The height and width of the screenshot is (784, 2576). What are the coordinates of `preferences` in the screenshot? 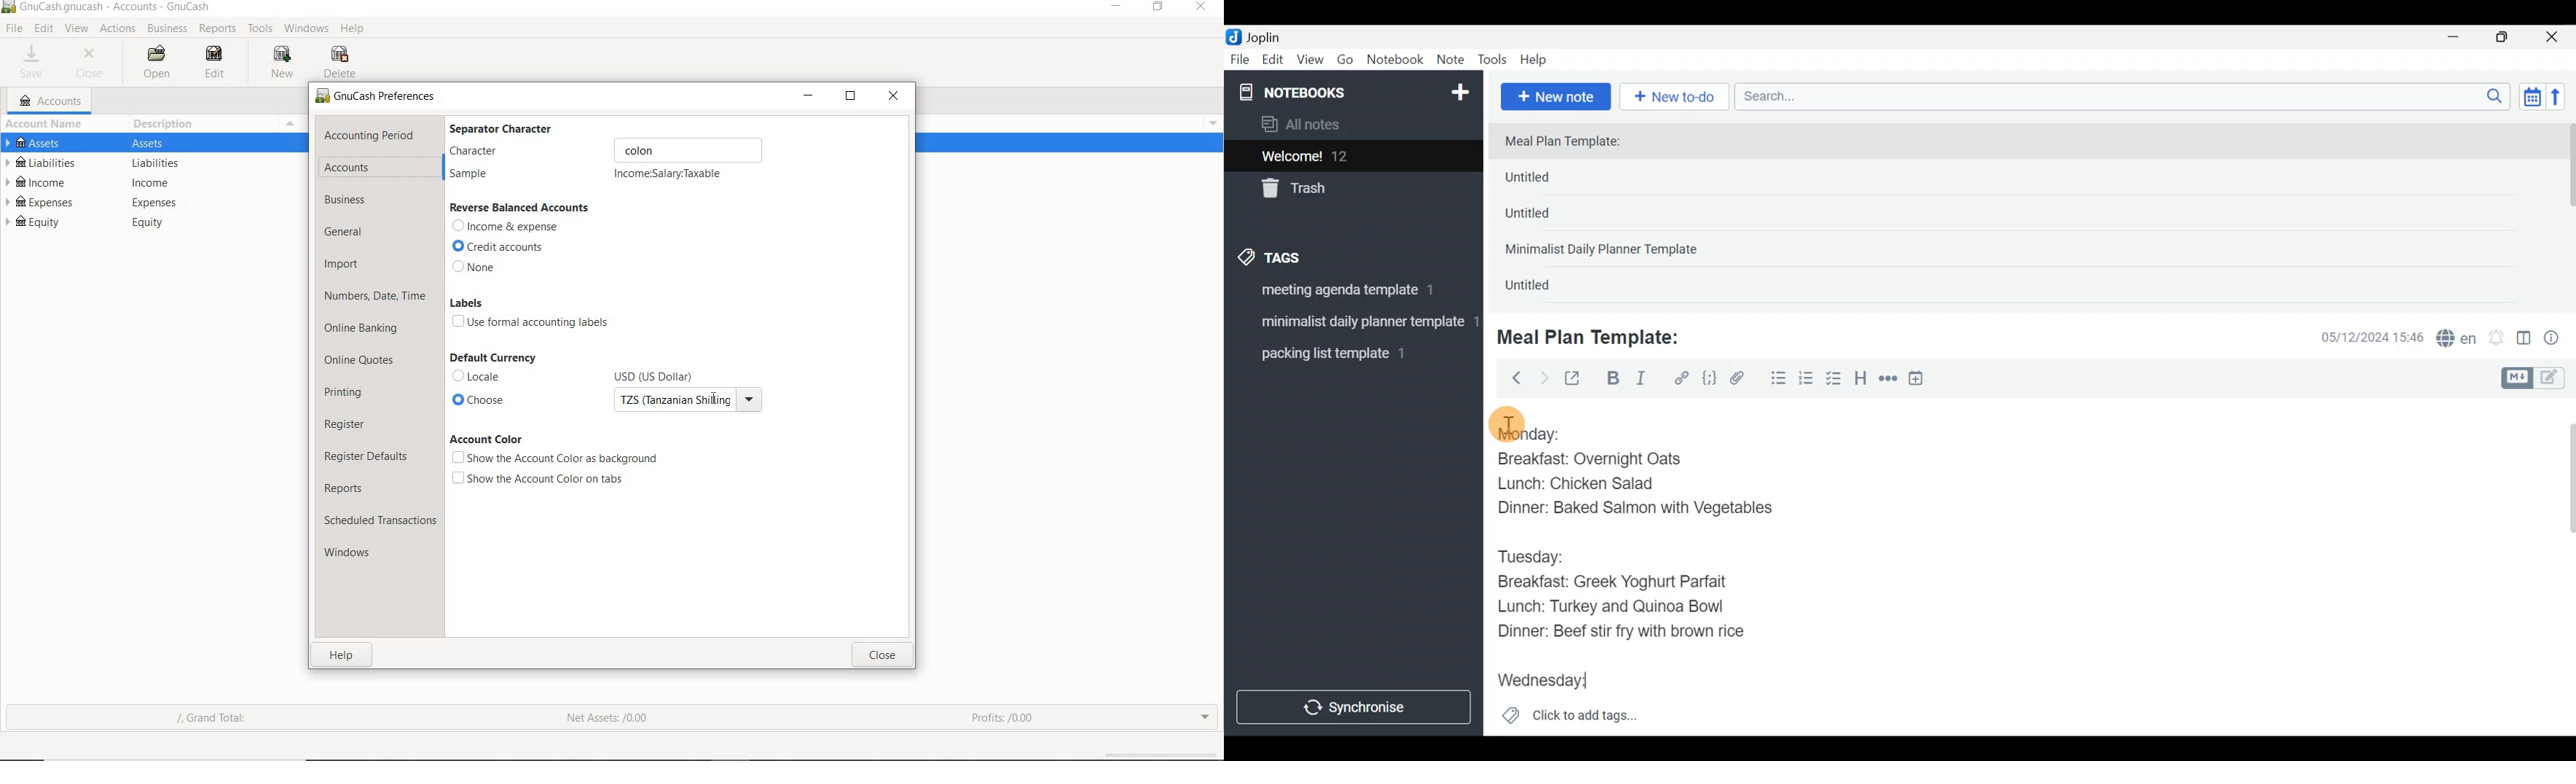 It's located at (378, 98).